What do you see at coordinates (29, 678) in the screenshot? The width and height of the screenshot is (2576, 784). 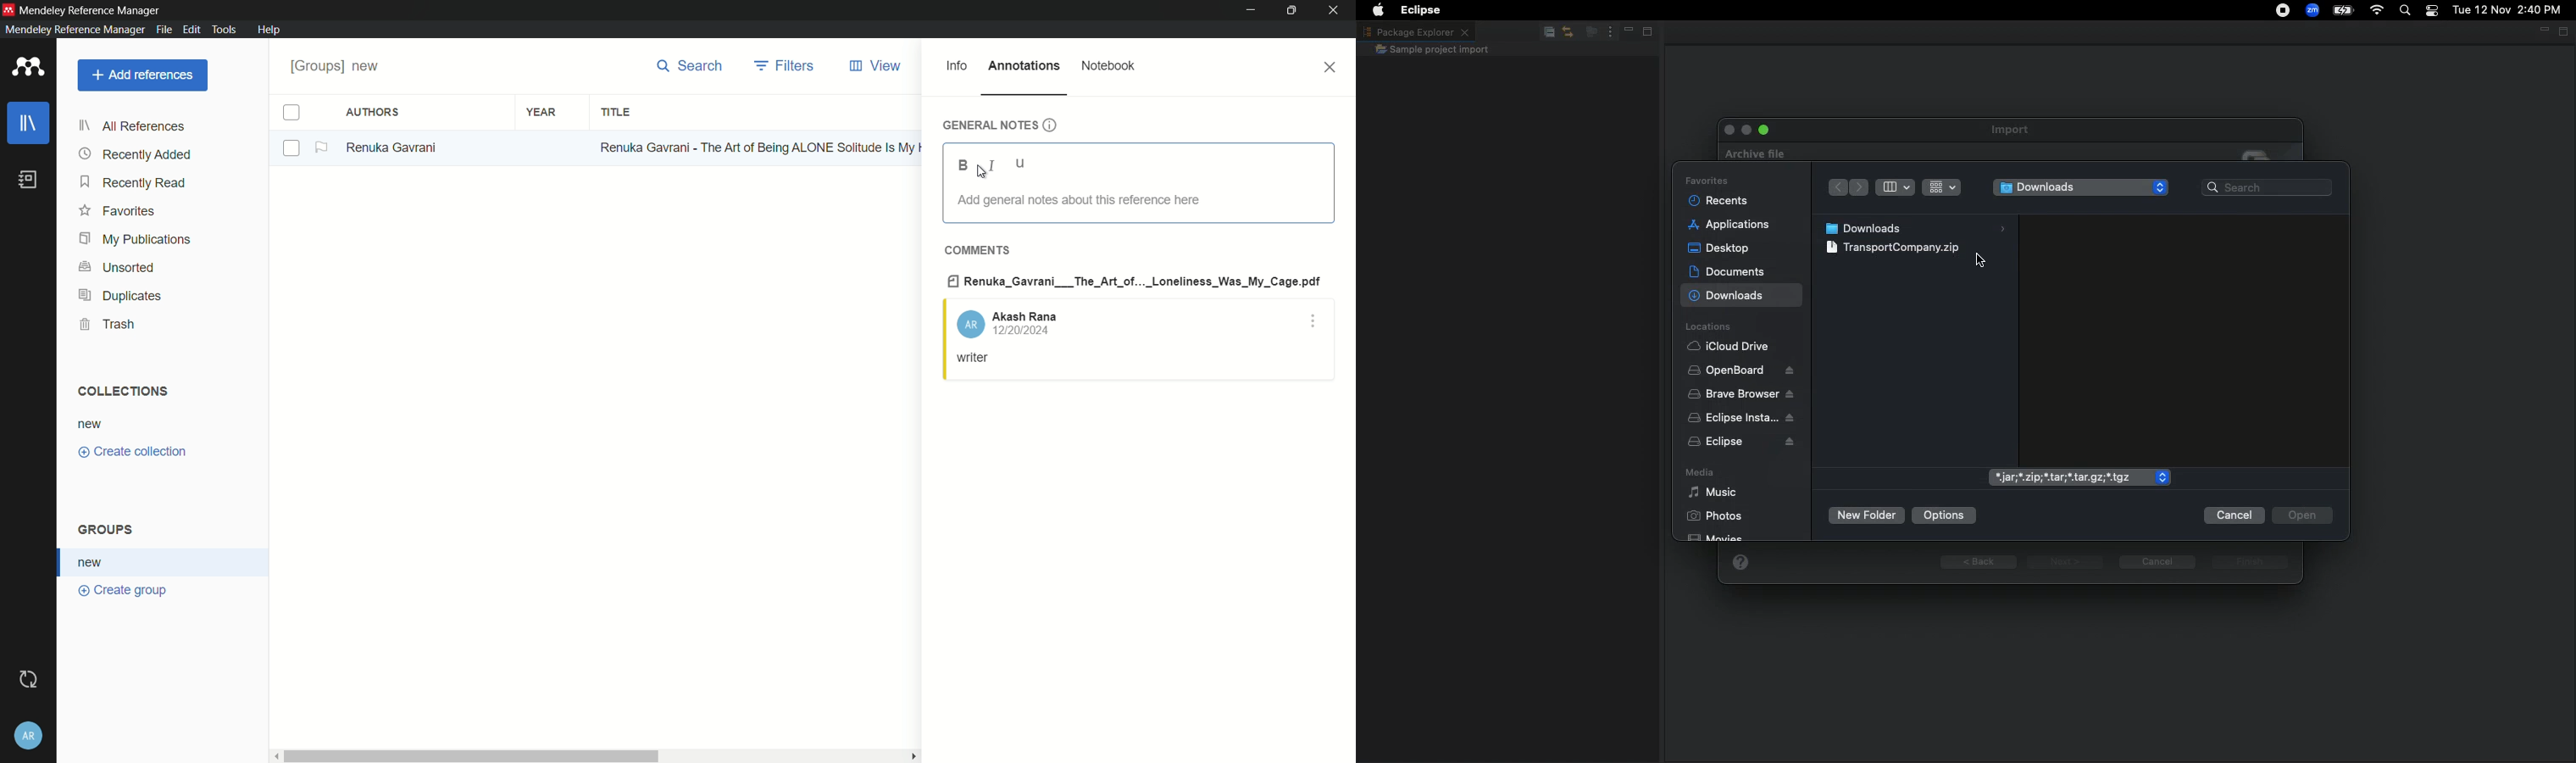 I see `sync` at bounding box center [29, 678].